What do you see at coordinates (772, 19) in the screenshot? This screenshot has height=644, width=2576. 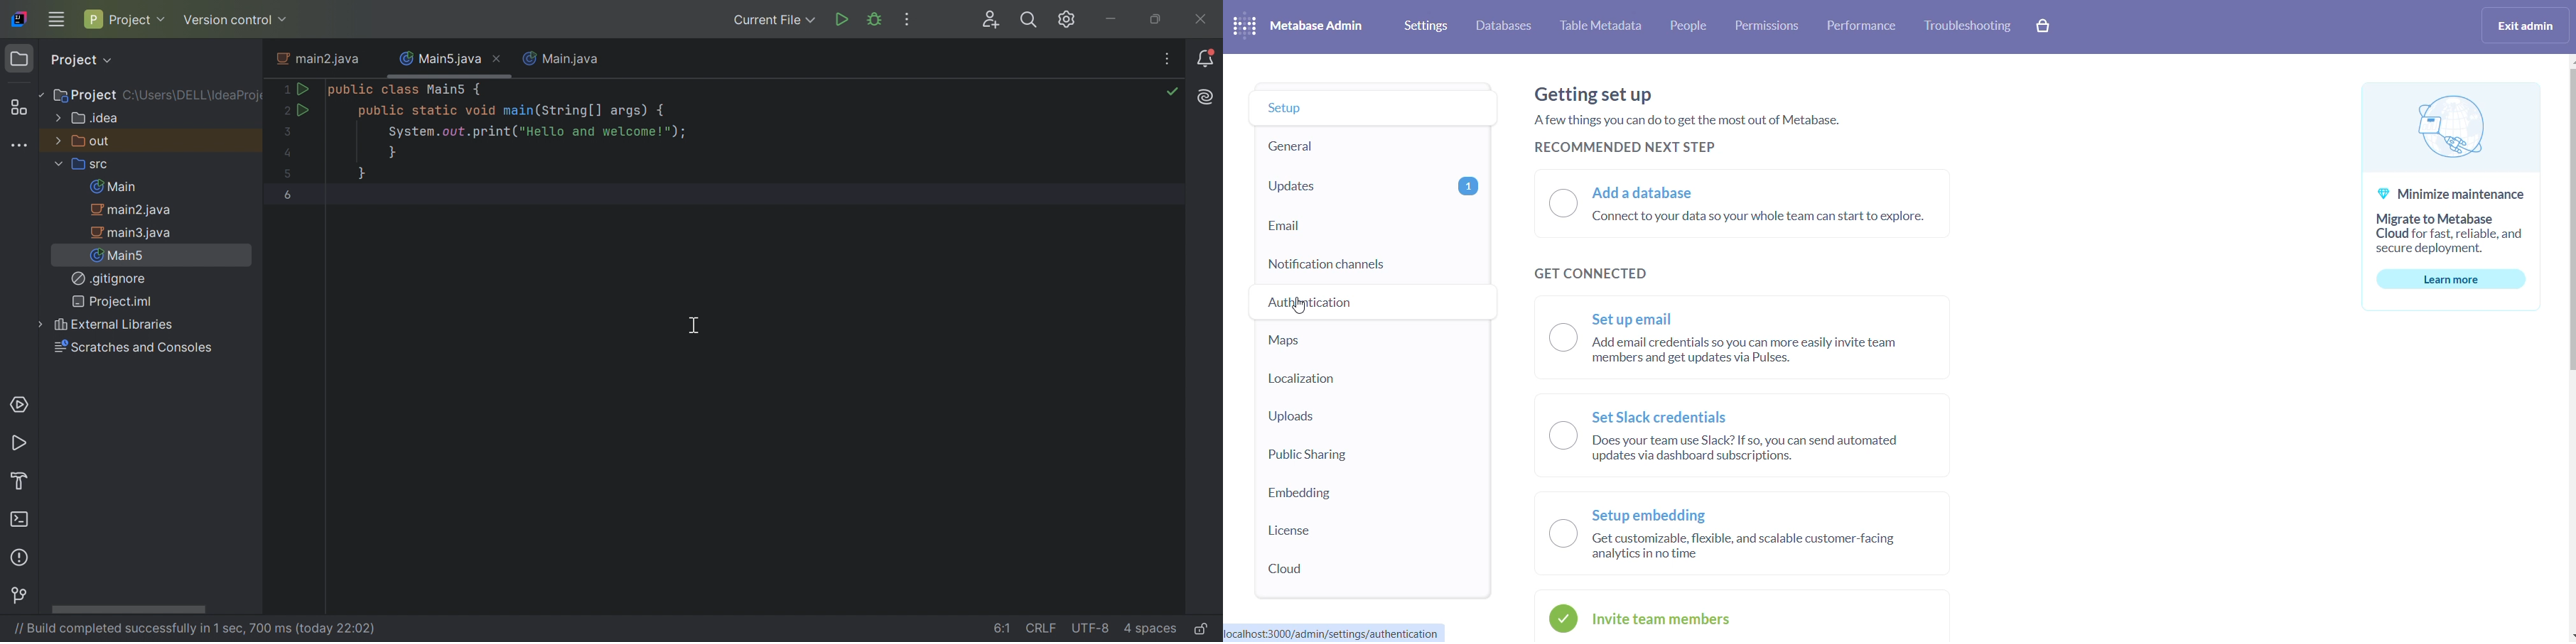 I see `Current File` at bounding box center [772, 19].